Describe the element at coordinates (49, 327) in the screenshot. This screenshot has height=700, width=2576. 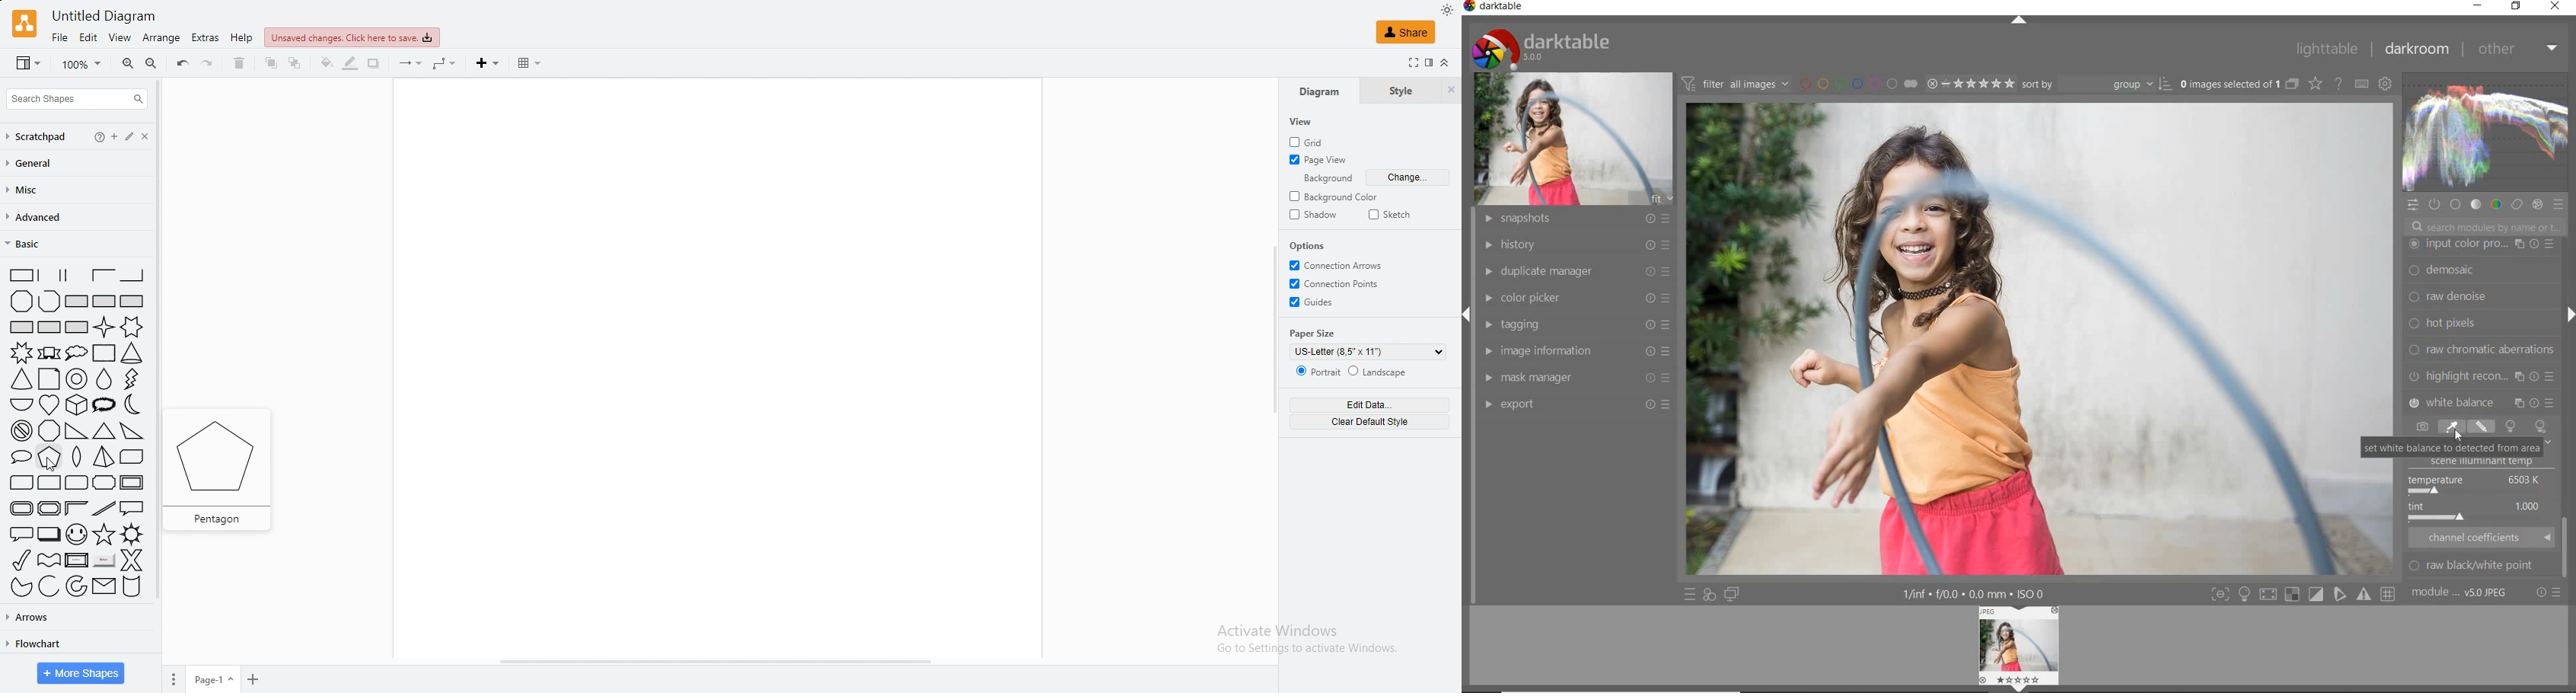
I see `rectangle with grid fill` at that location.